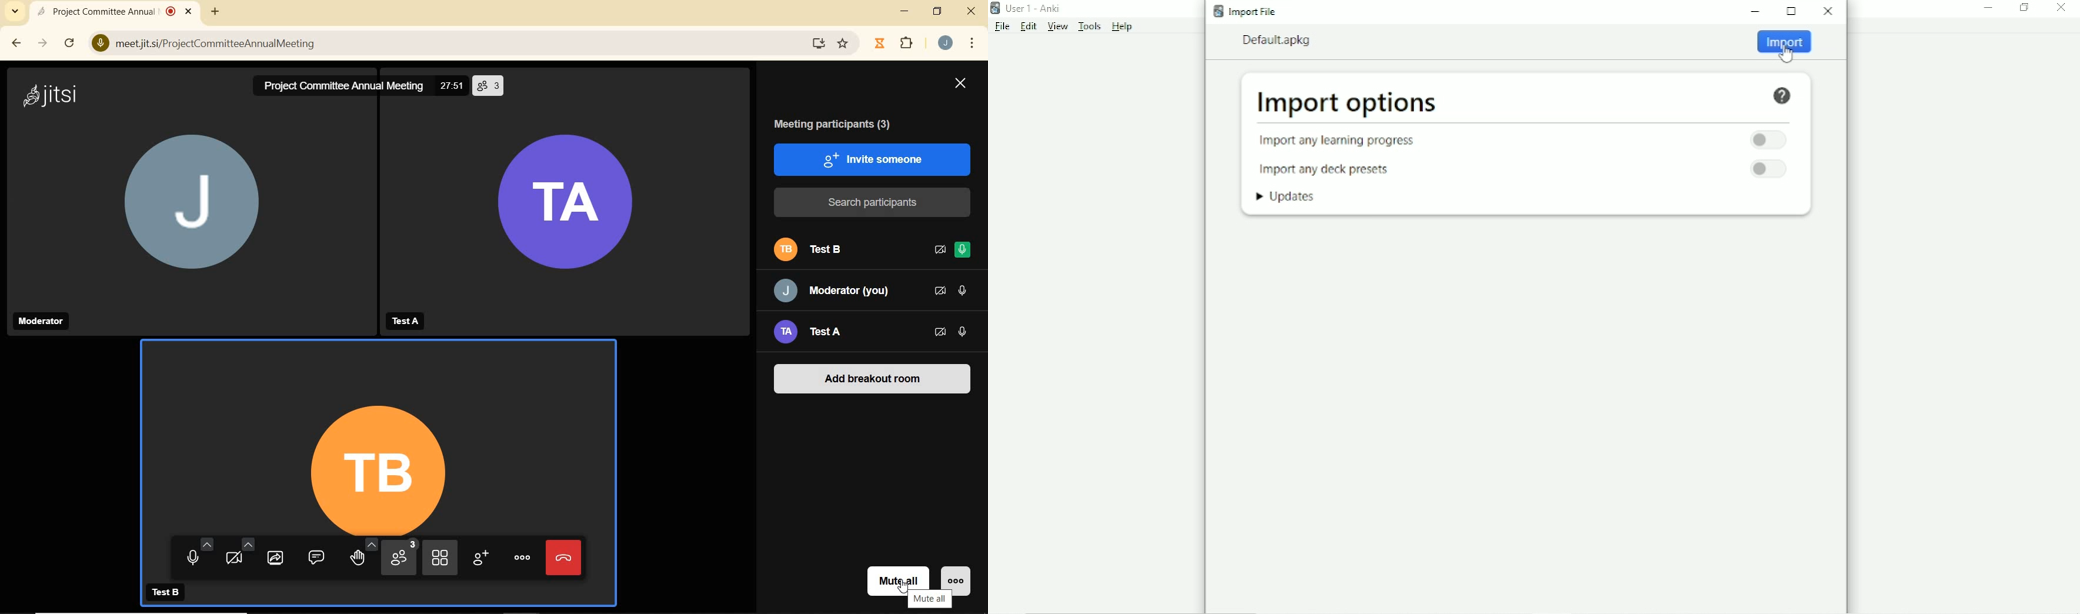 This screenshot has height=616, width=2100. Describe the element at coordinates (972, 12) in the screenshot. I see `CLOSE` at that location.